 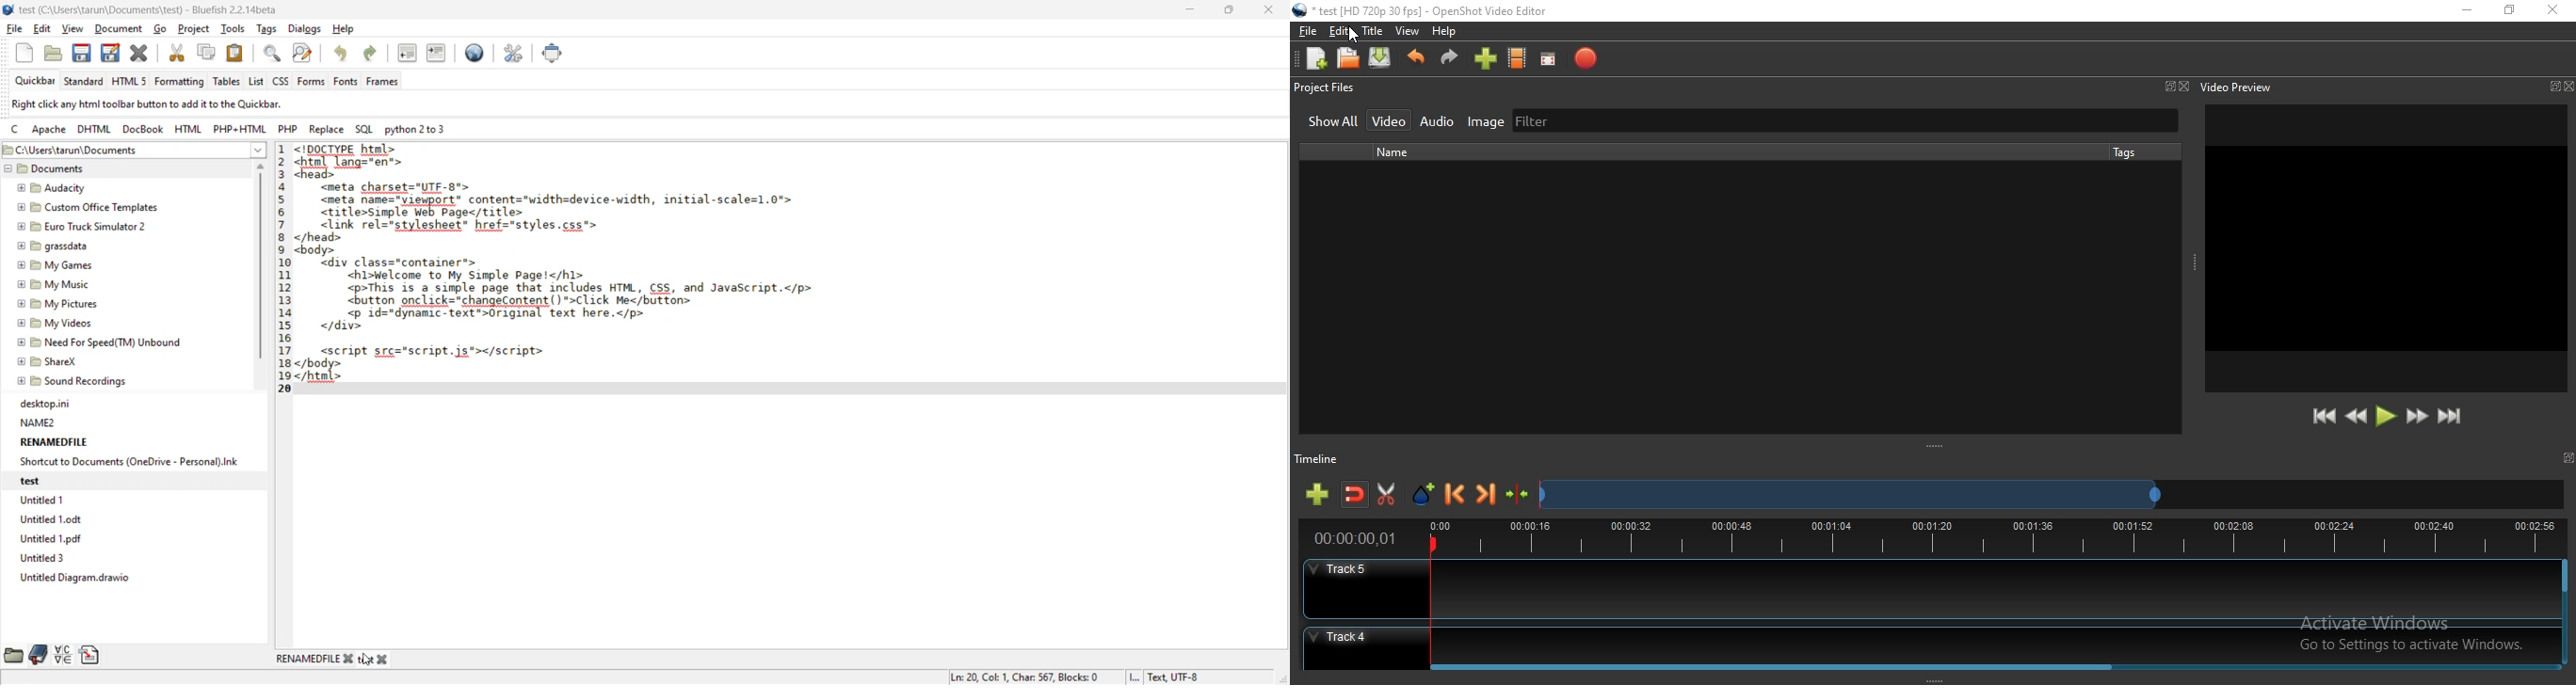 I want to click on Track, so click(x=1929, y=591).